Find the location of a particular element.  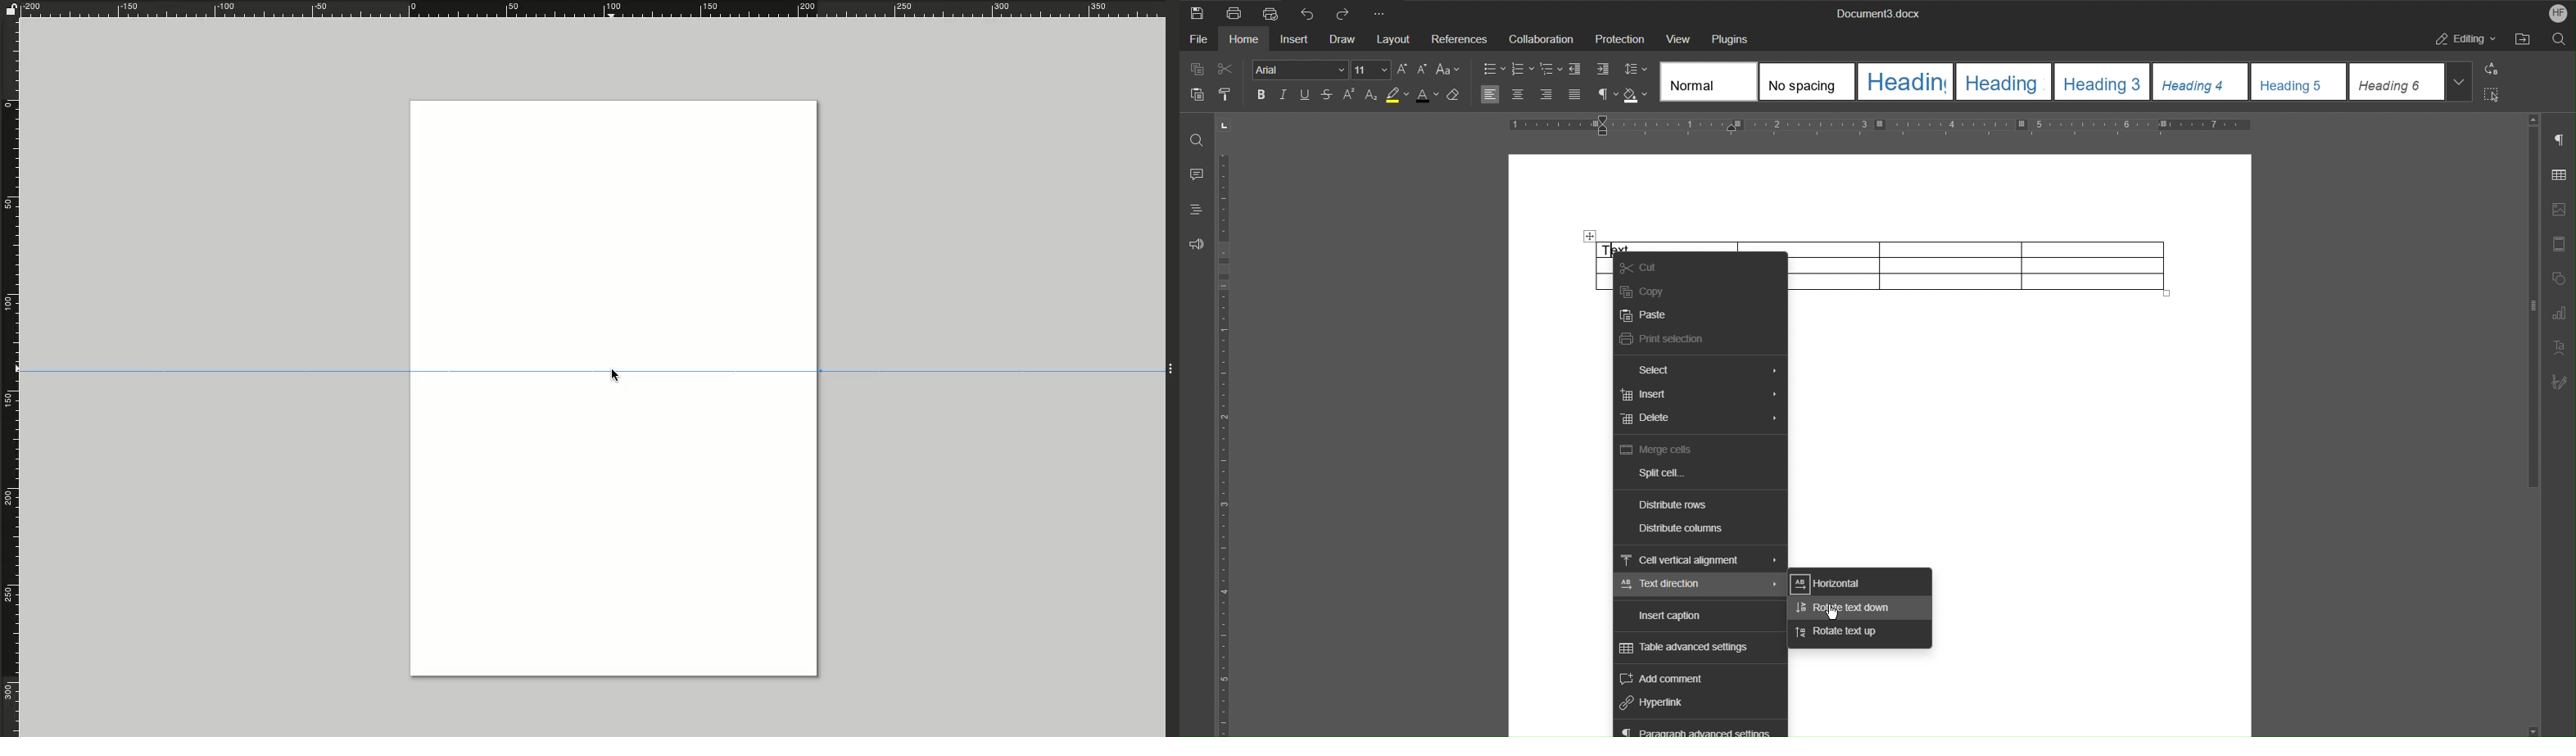

Cursor is located at coordinates (1832, 612).